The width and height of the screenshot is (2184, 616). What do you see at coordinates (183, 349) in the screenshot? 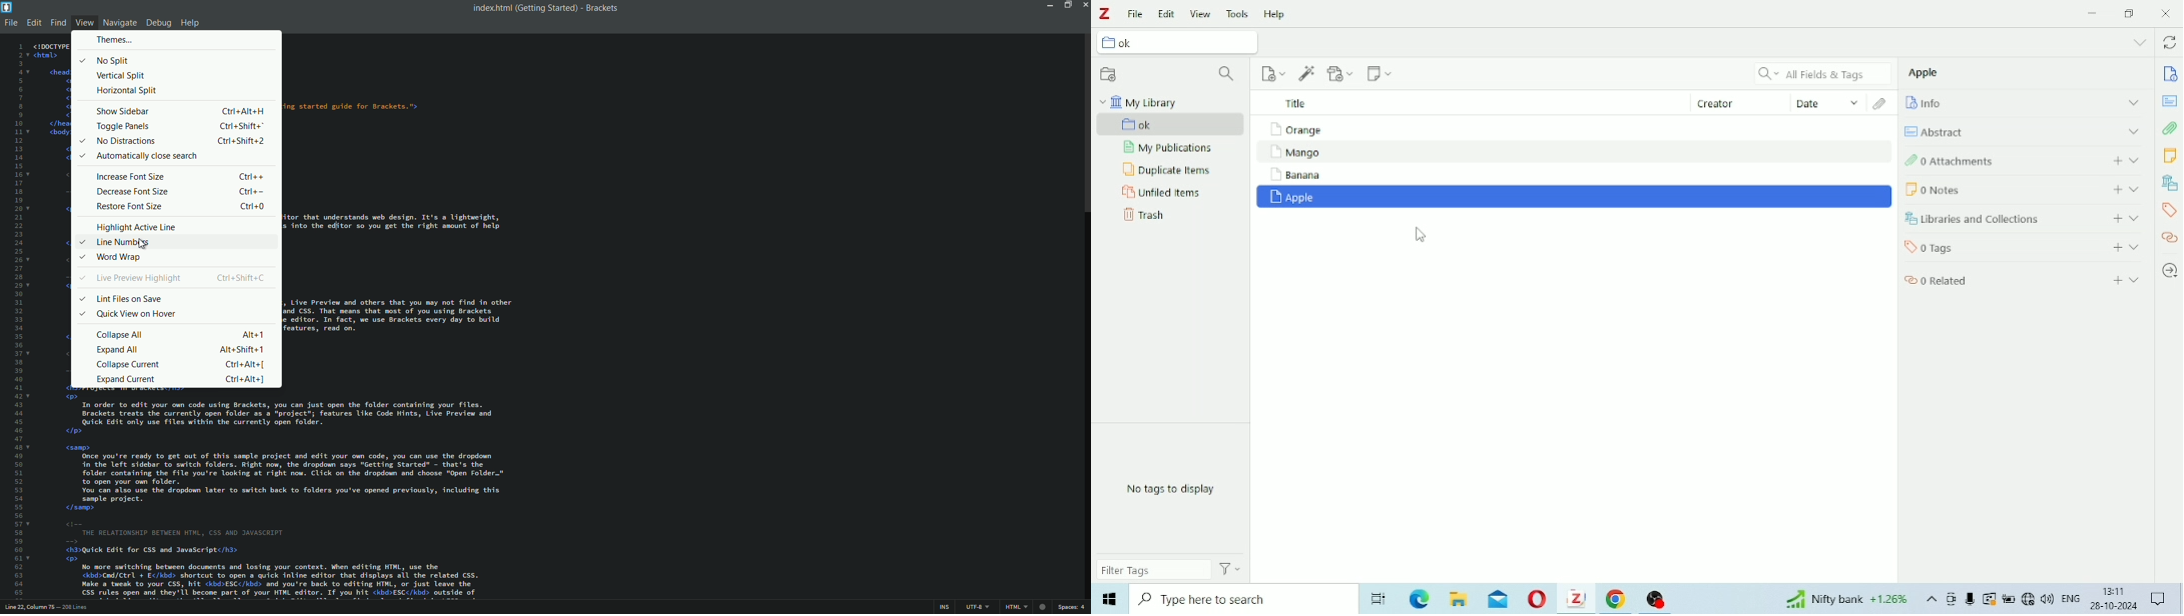
I see `Expand All Alt+Shift+1` at bounding box center [183, 349].